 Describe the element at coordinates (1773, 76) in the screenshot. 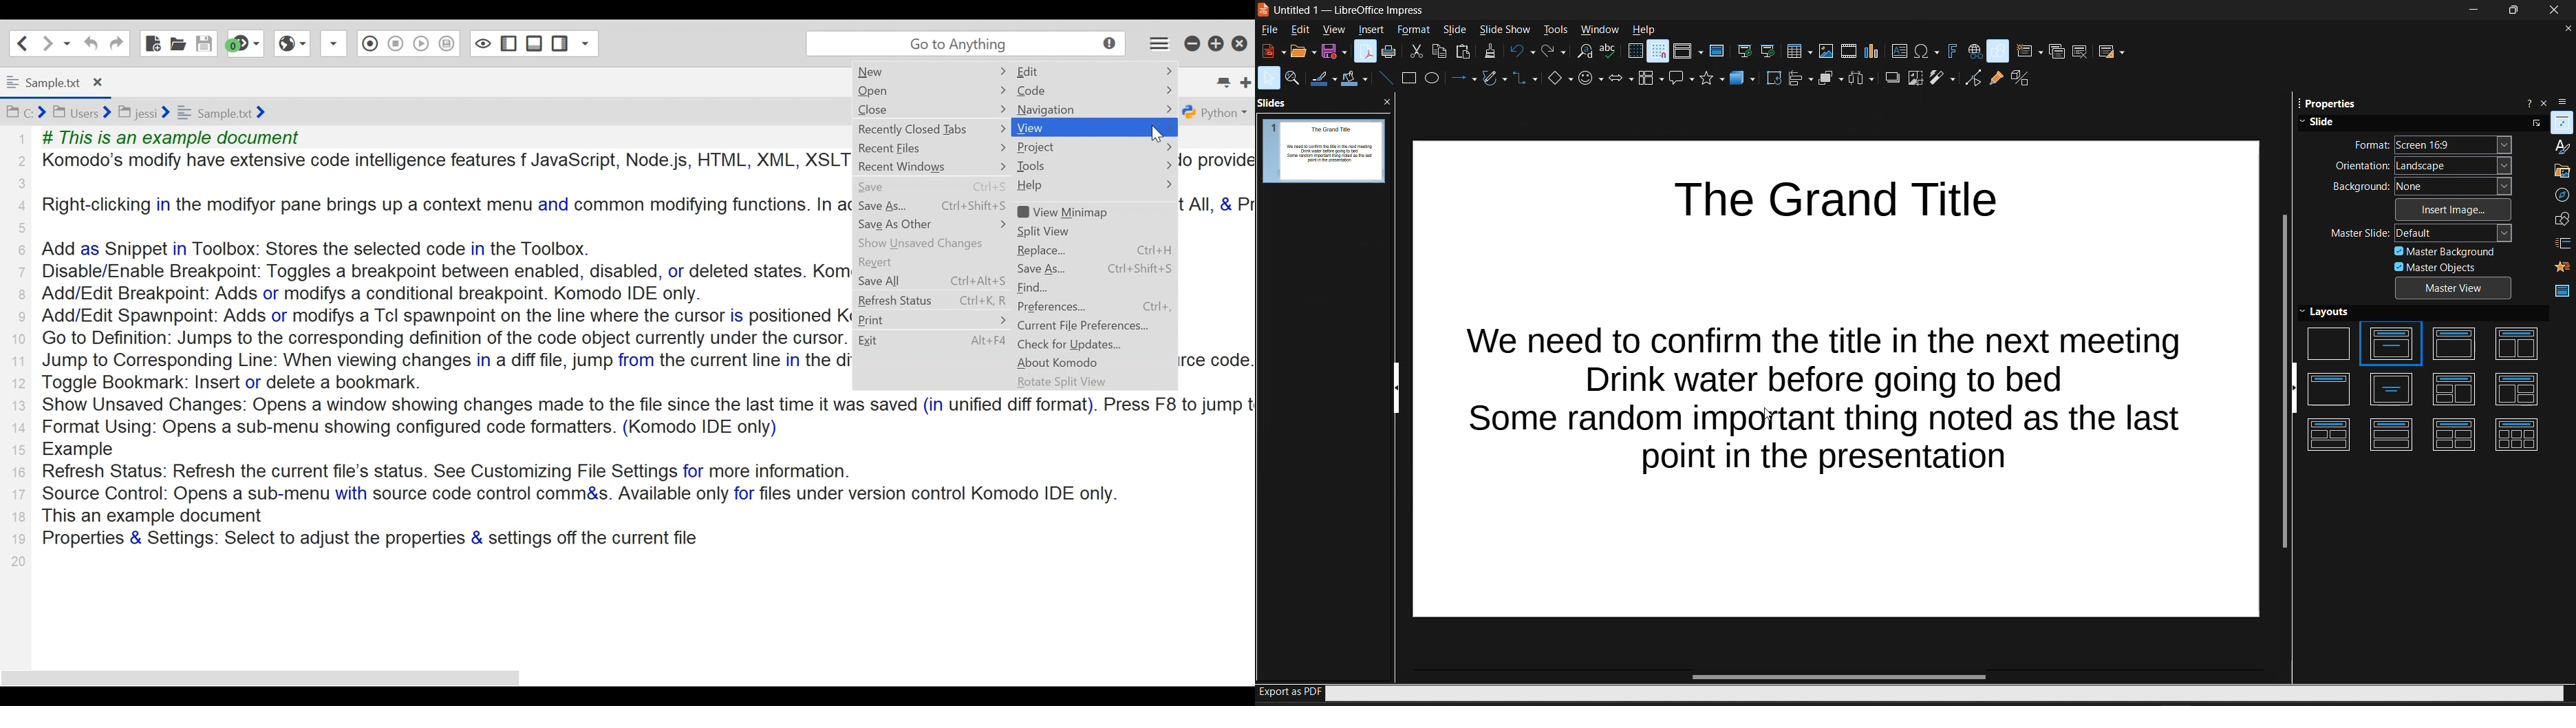

I see `rotate` at that location.